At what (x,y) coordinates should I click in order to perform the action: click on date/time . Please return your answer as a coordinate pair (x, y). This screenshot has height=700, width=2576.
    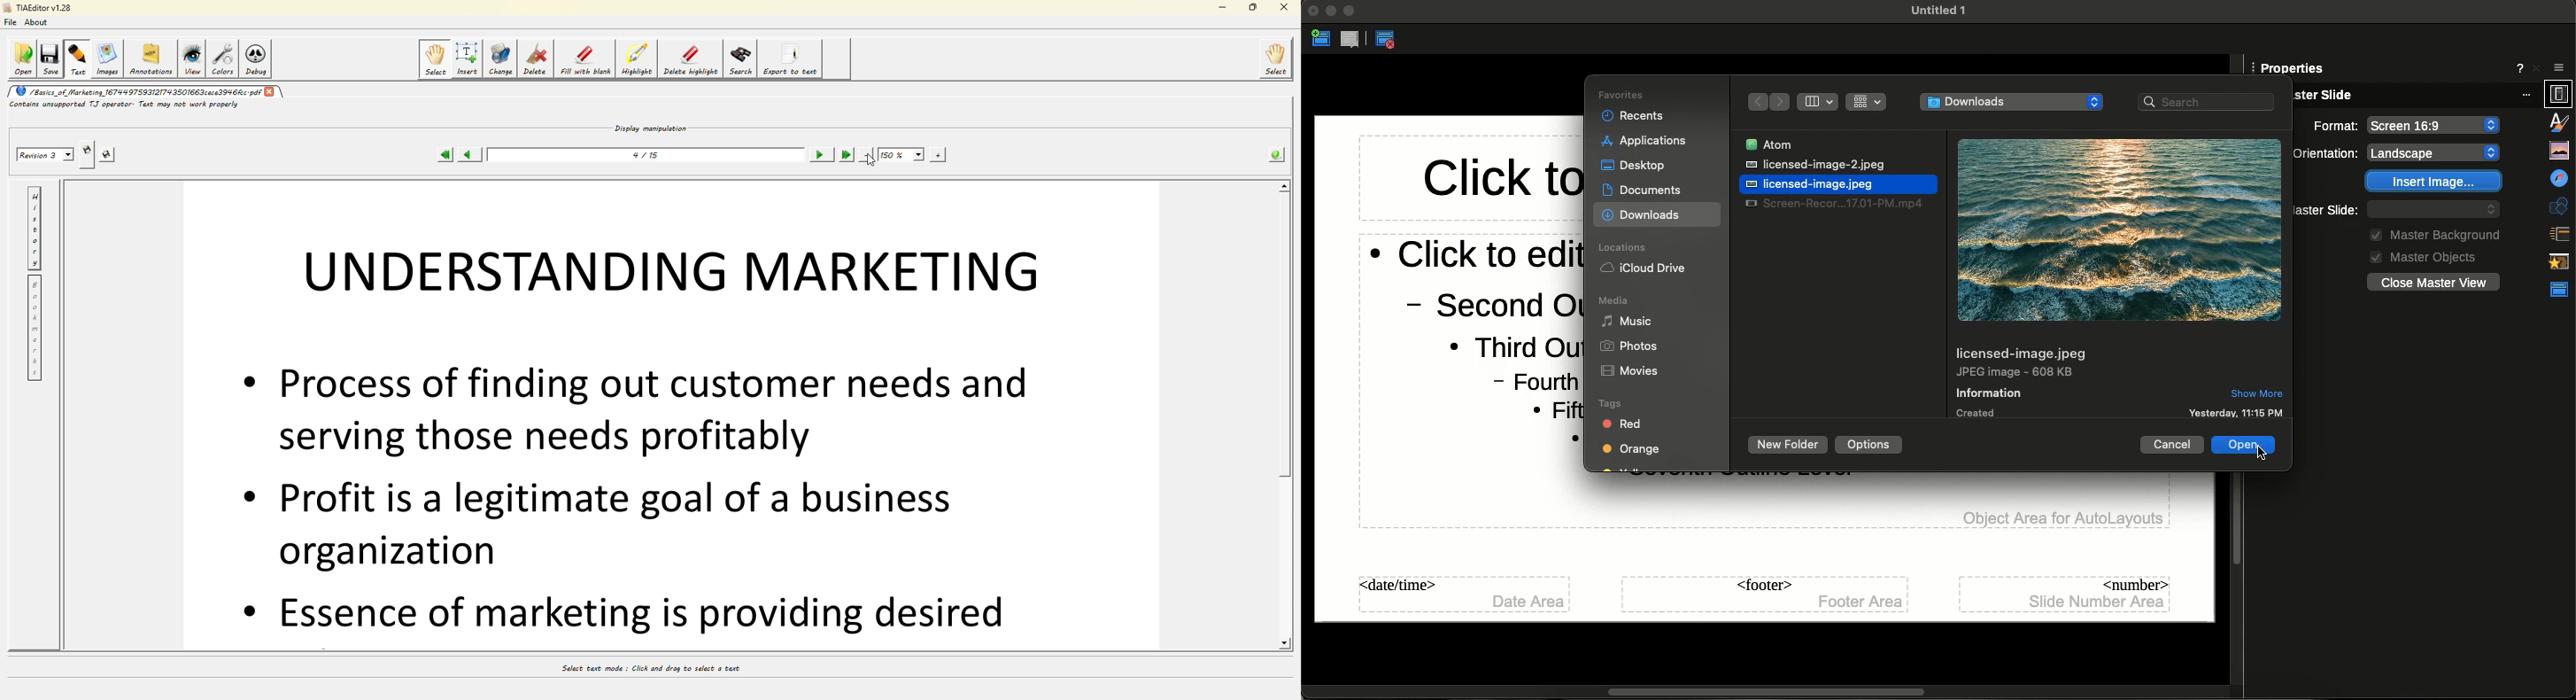
    Looking at the image, I should click on (1466, 593).